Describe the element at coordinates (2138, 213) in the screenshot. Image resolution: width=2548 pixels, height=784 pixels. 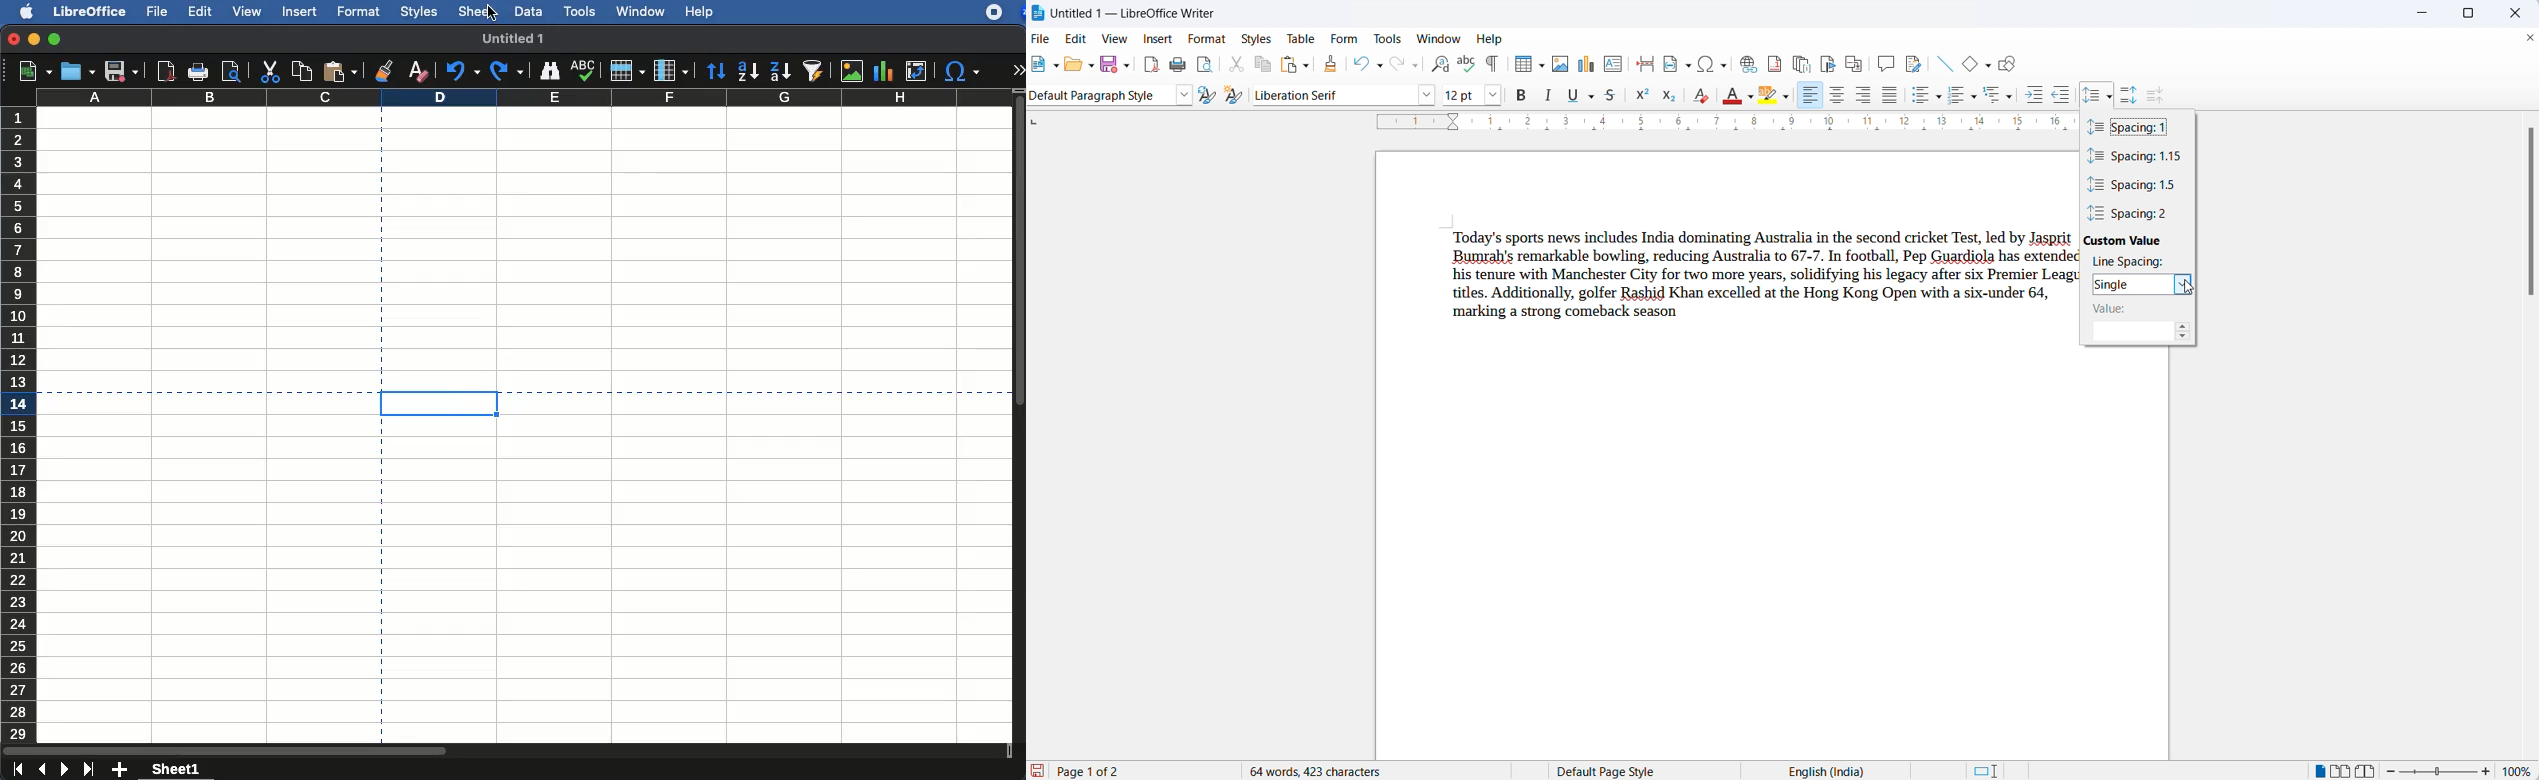
I see `spacing value 2` at that location.